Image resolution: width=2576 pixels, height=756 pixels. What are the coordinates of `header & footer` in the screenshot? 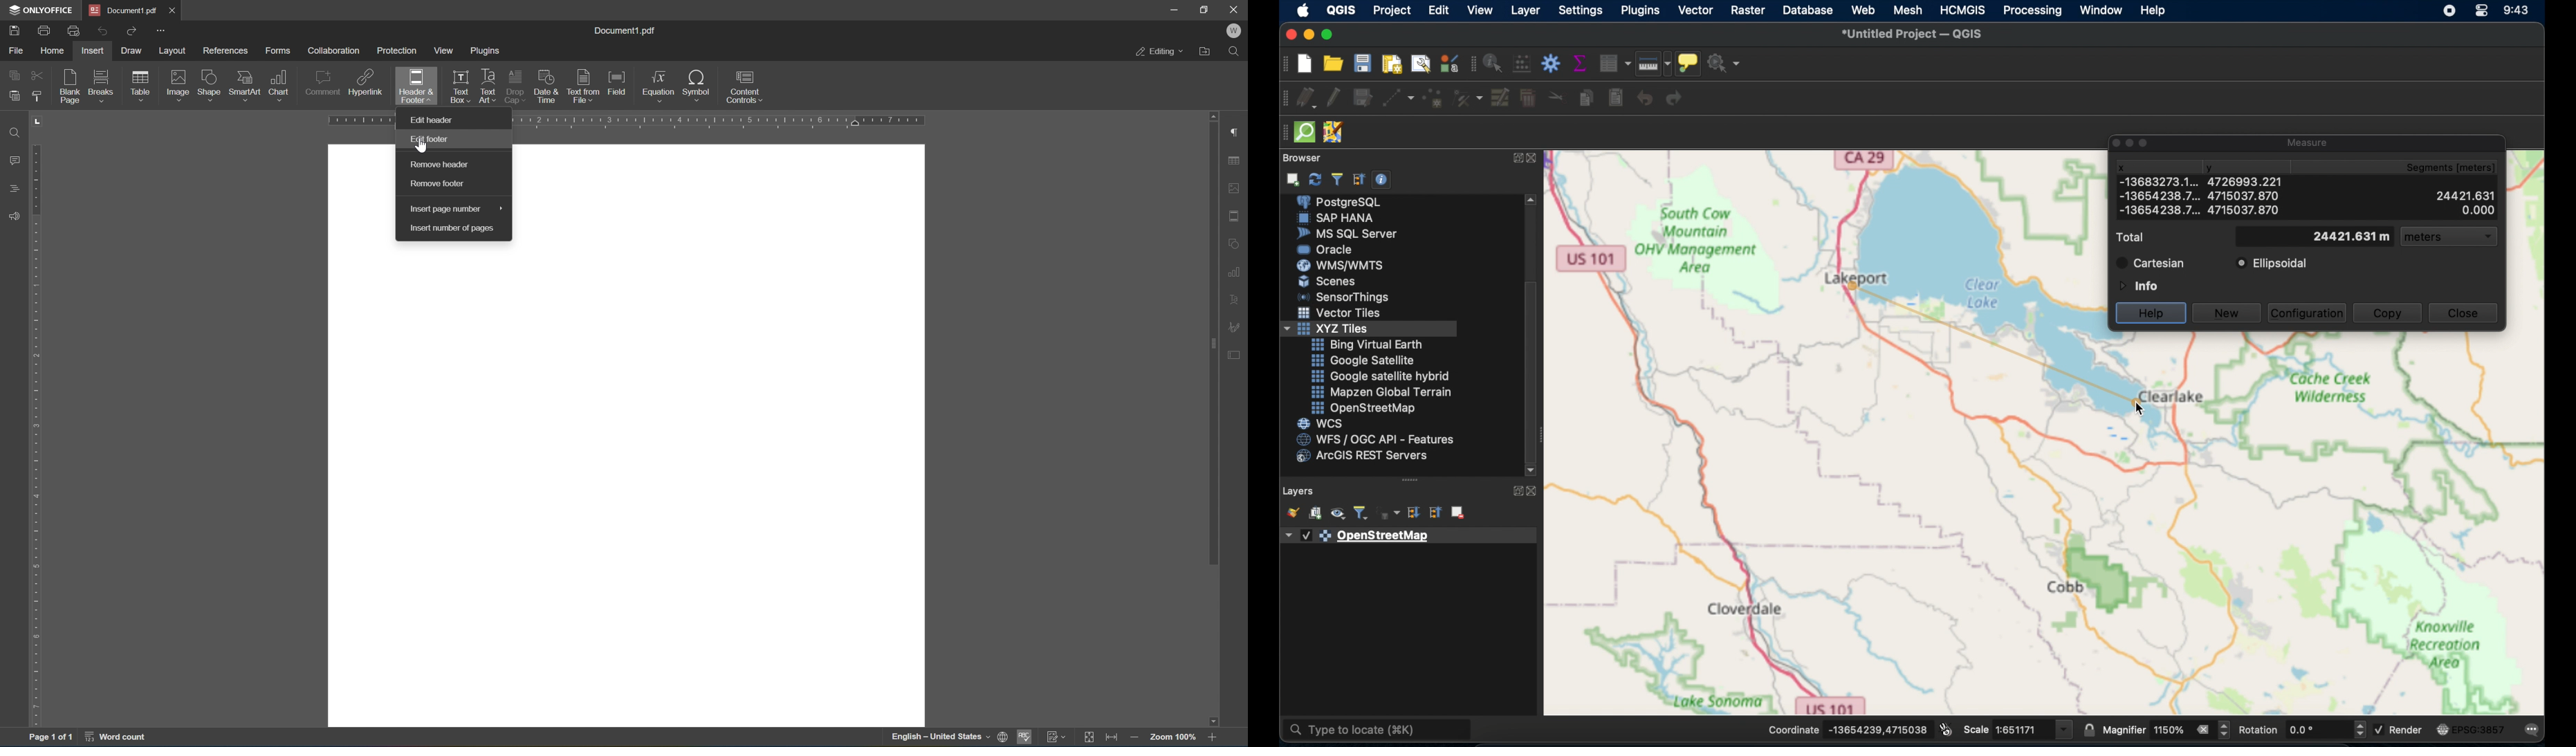 It's located at (410, 87).